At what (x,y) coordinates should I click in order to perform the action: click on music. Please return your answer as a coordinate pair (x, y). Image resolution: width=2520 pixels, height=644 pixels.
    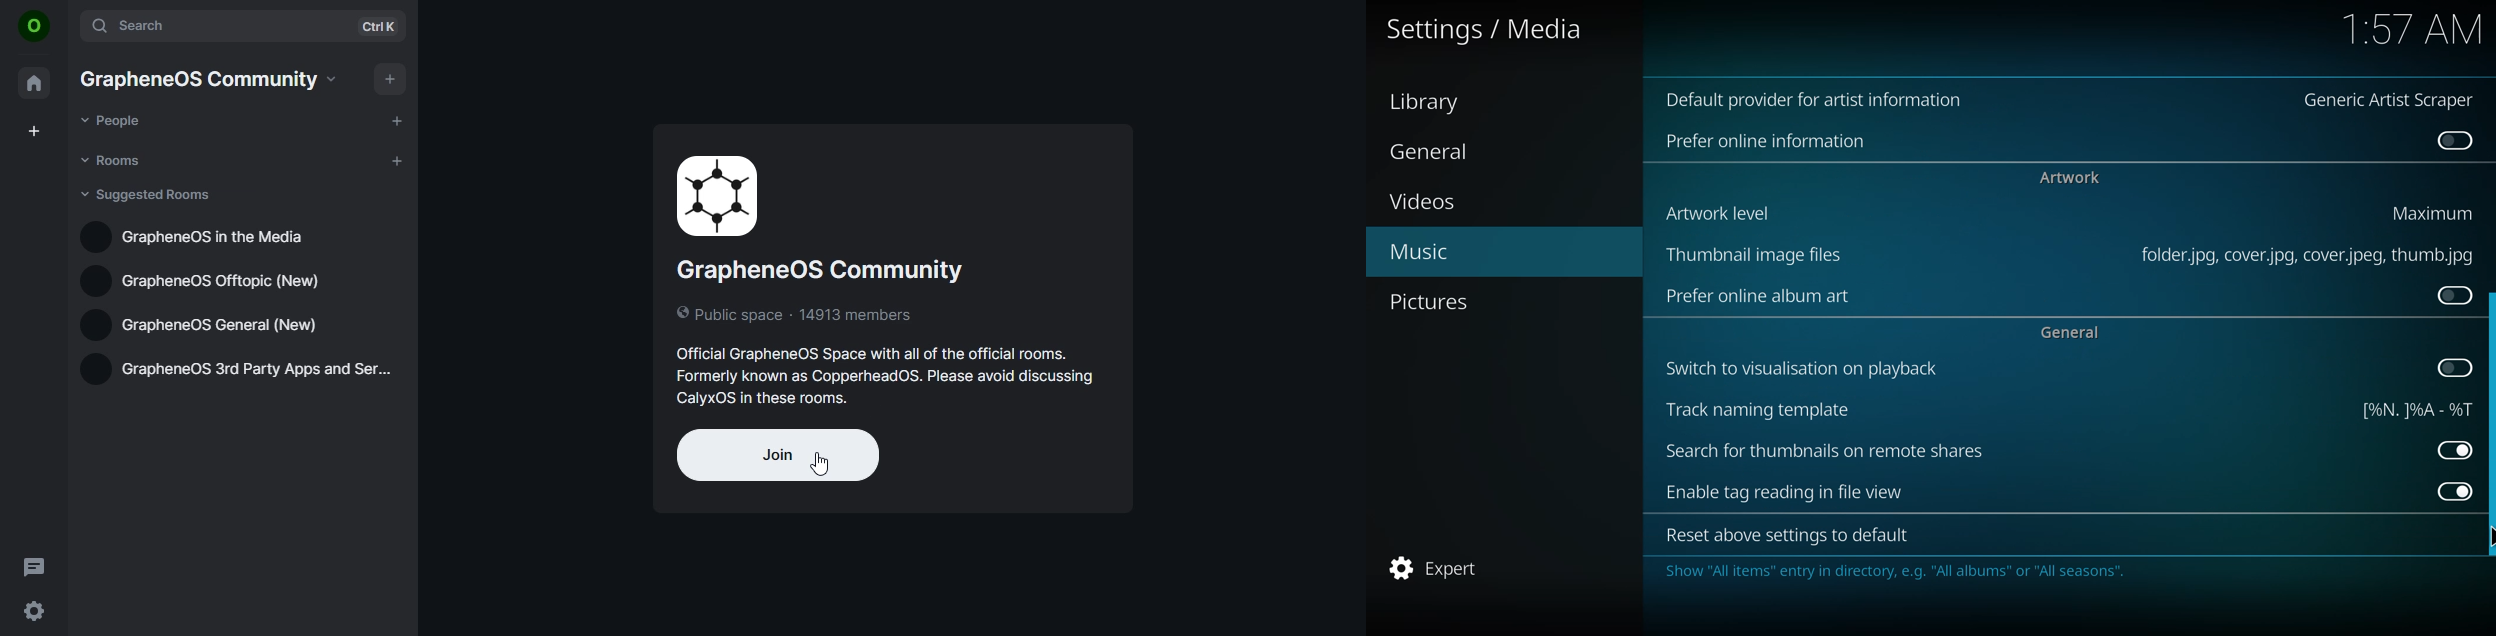
    Looking at the image, I should click on (1419, 253).